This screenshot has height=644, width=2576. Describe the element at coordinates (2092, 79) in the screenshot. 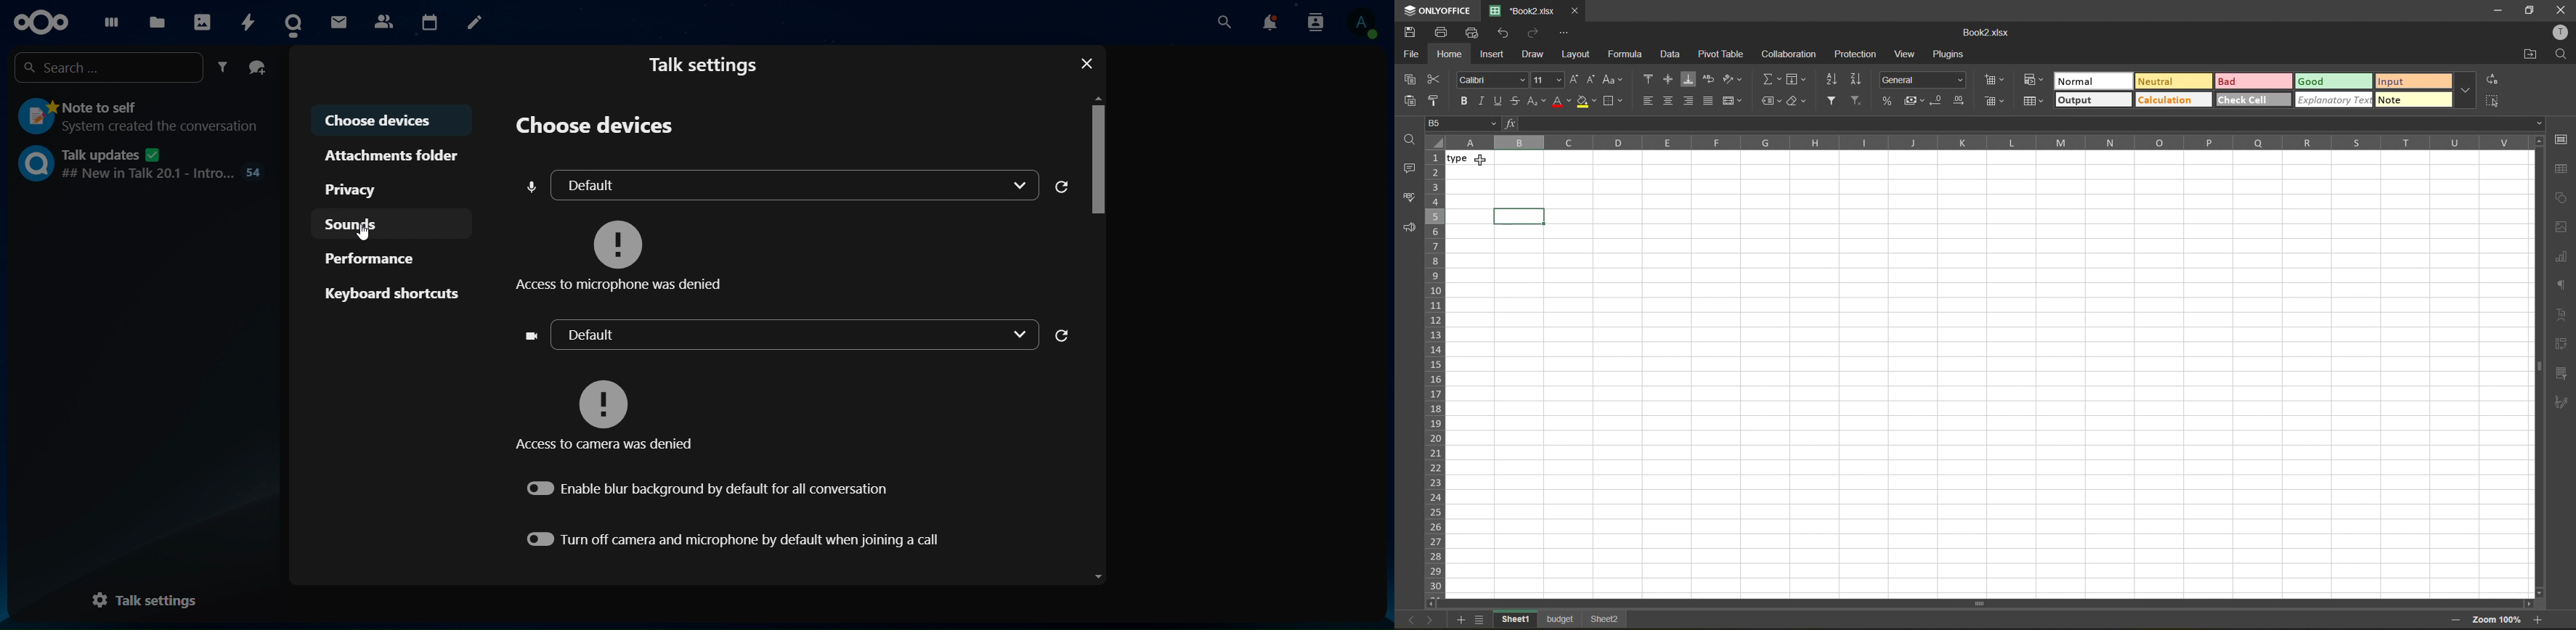

I see `normal` at that location.